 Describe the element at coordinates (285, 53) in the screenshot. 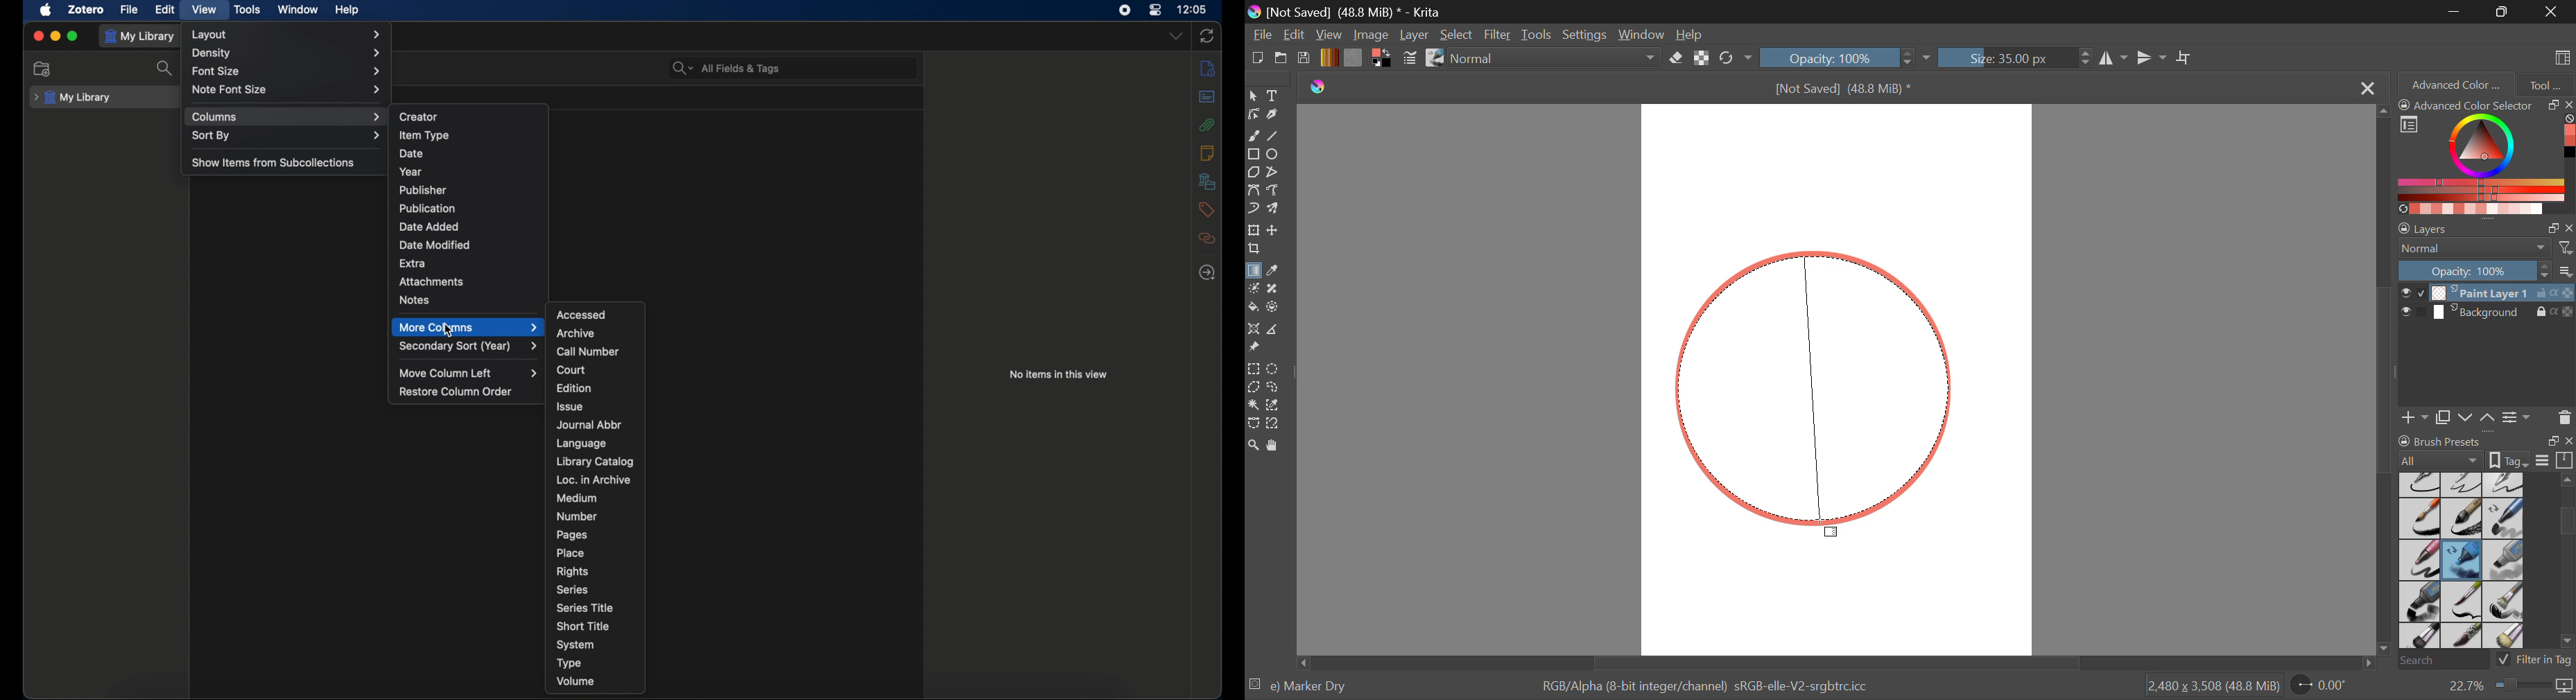

I see `density` at that location.